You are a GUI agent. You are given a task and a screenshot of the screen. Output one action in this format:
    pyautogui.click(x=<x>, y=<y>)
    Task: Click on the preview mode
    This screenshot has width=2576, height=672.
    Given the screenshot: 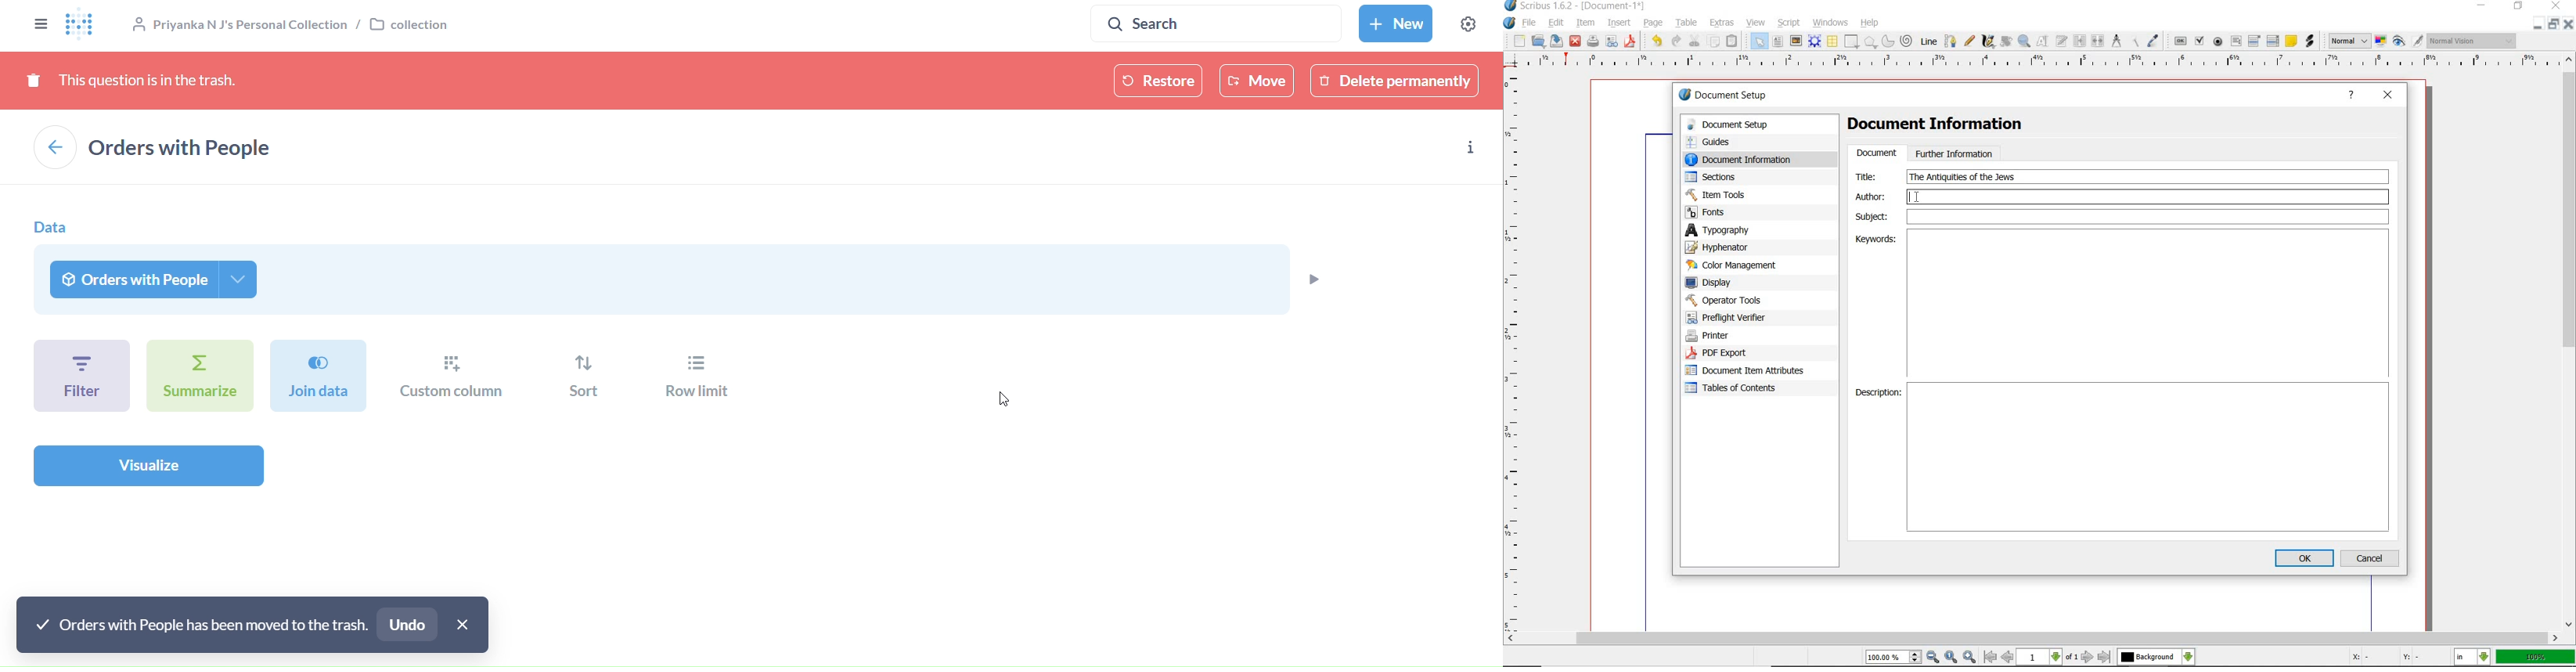 What is the action you would take?
    pyautogui.click(x=2409, y=42)
    